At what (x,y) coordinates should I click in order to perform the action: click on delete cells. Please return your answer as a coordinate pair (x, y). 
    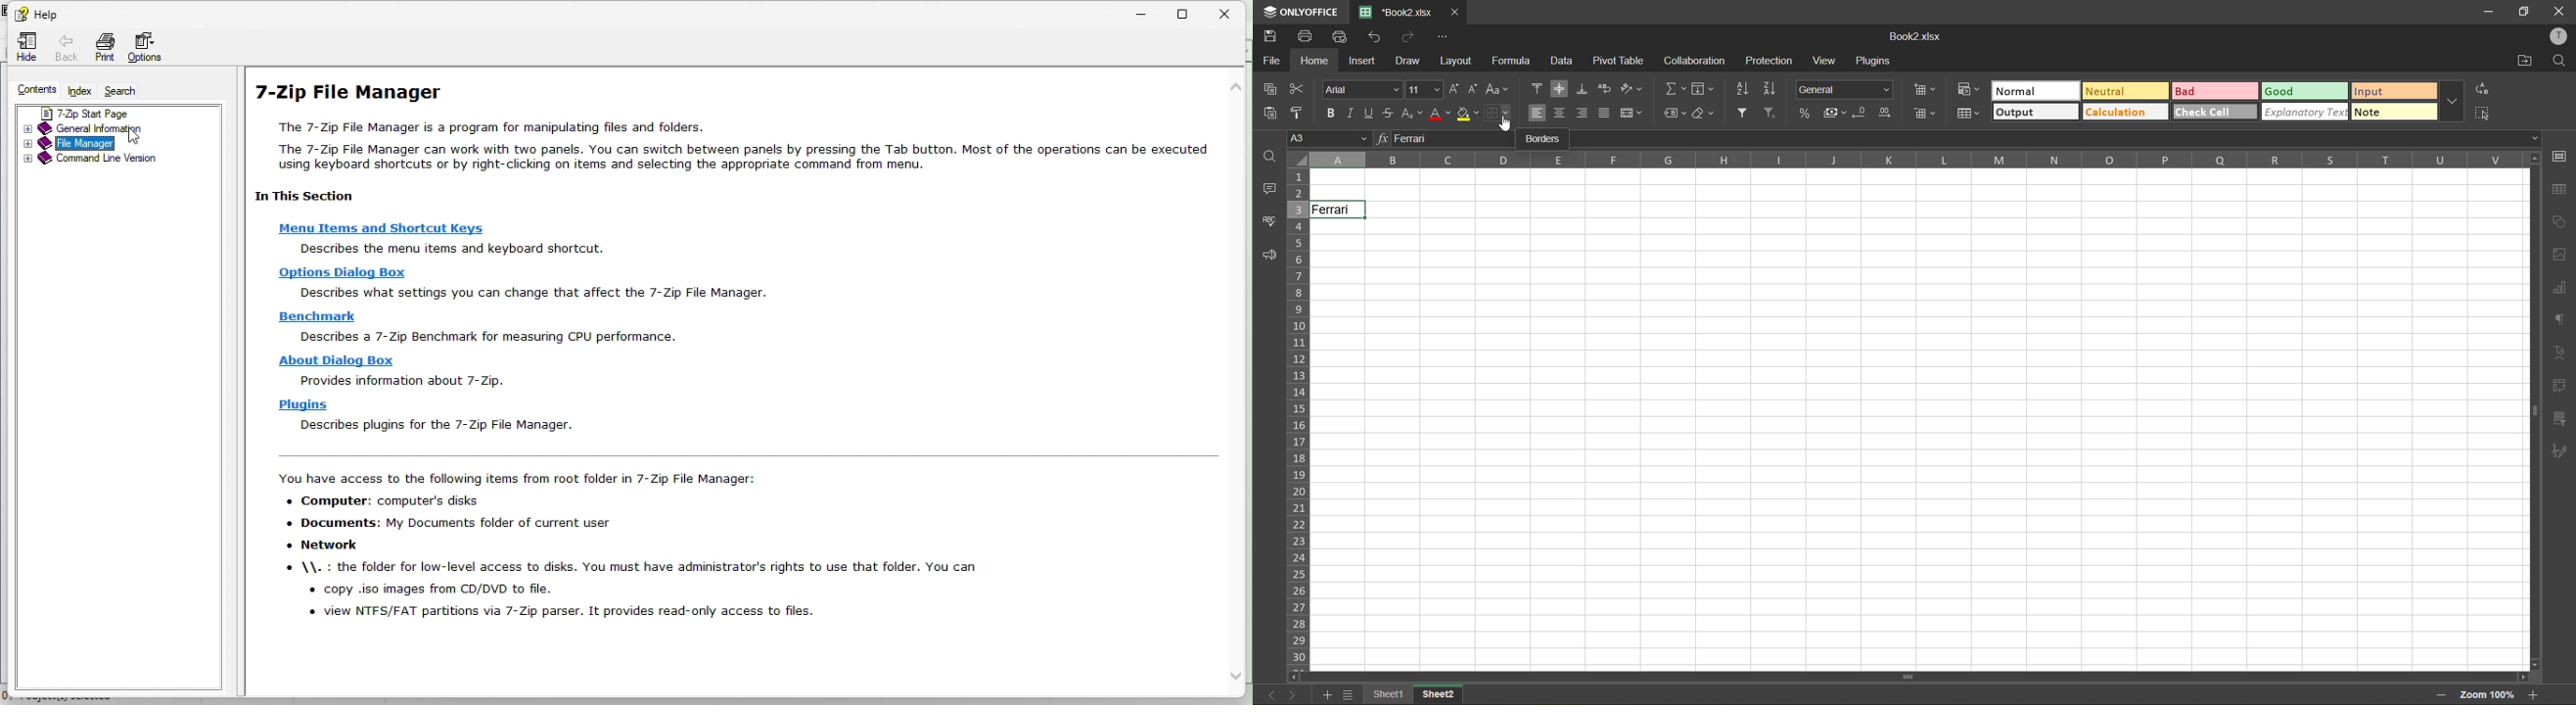
    Looking at the image, I should click on (1923, 113).